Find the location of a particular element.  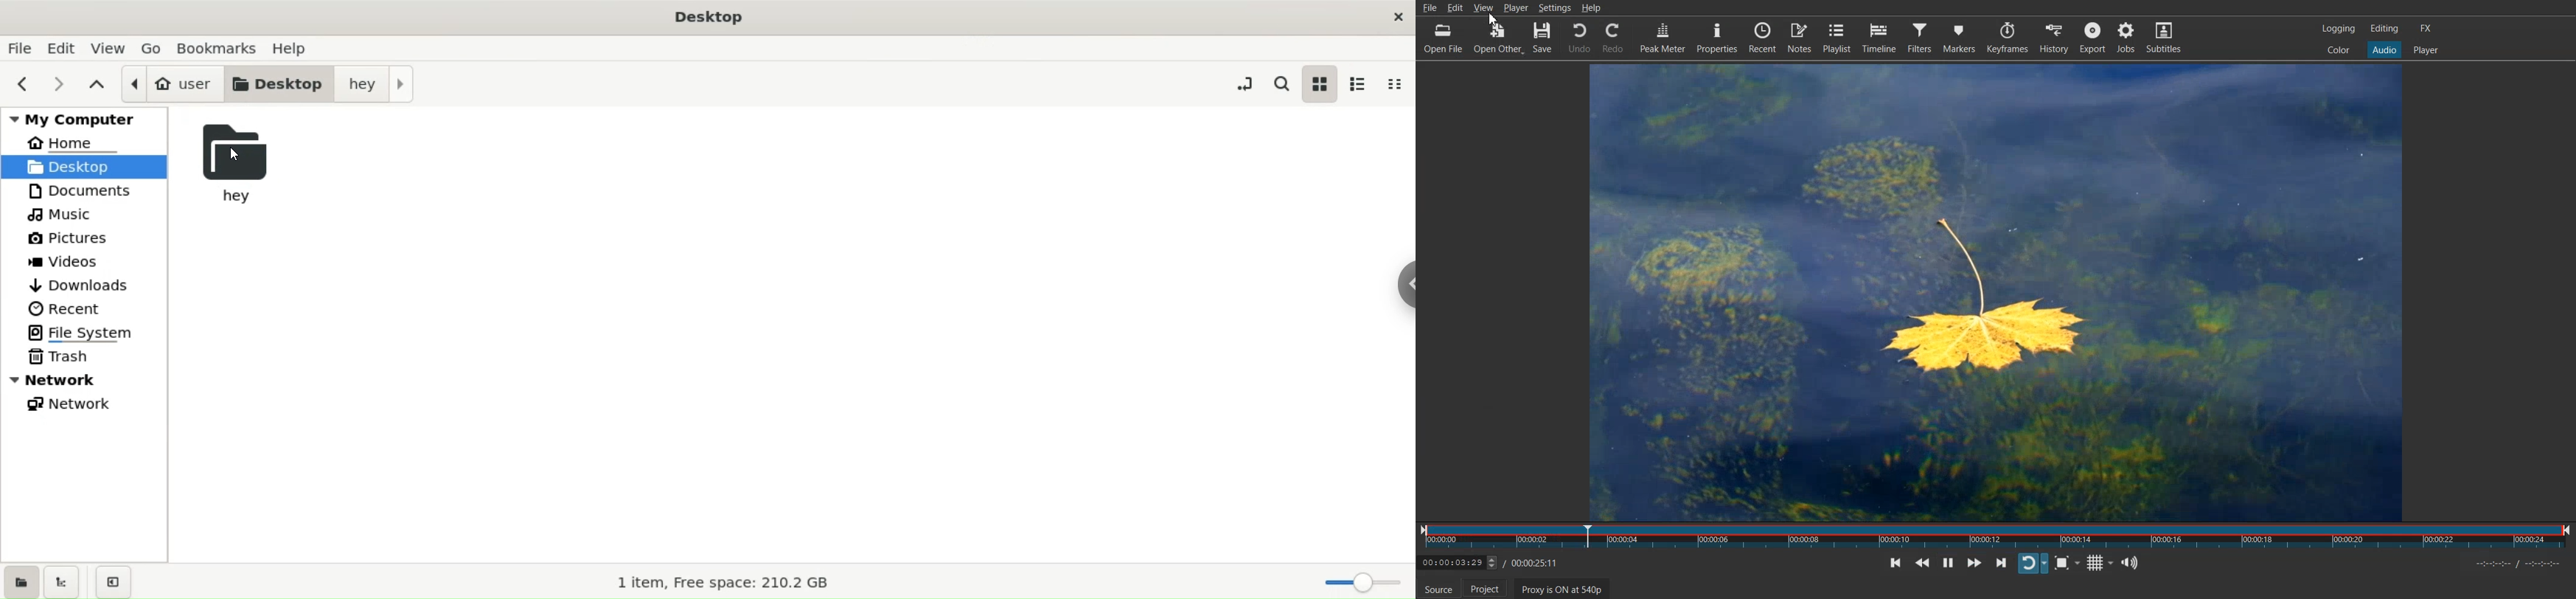

Proxy is ON at 540p is located at coordinates (1562, 589).